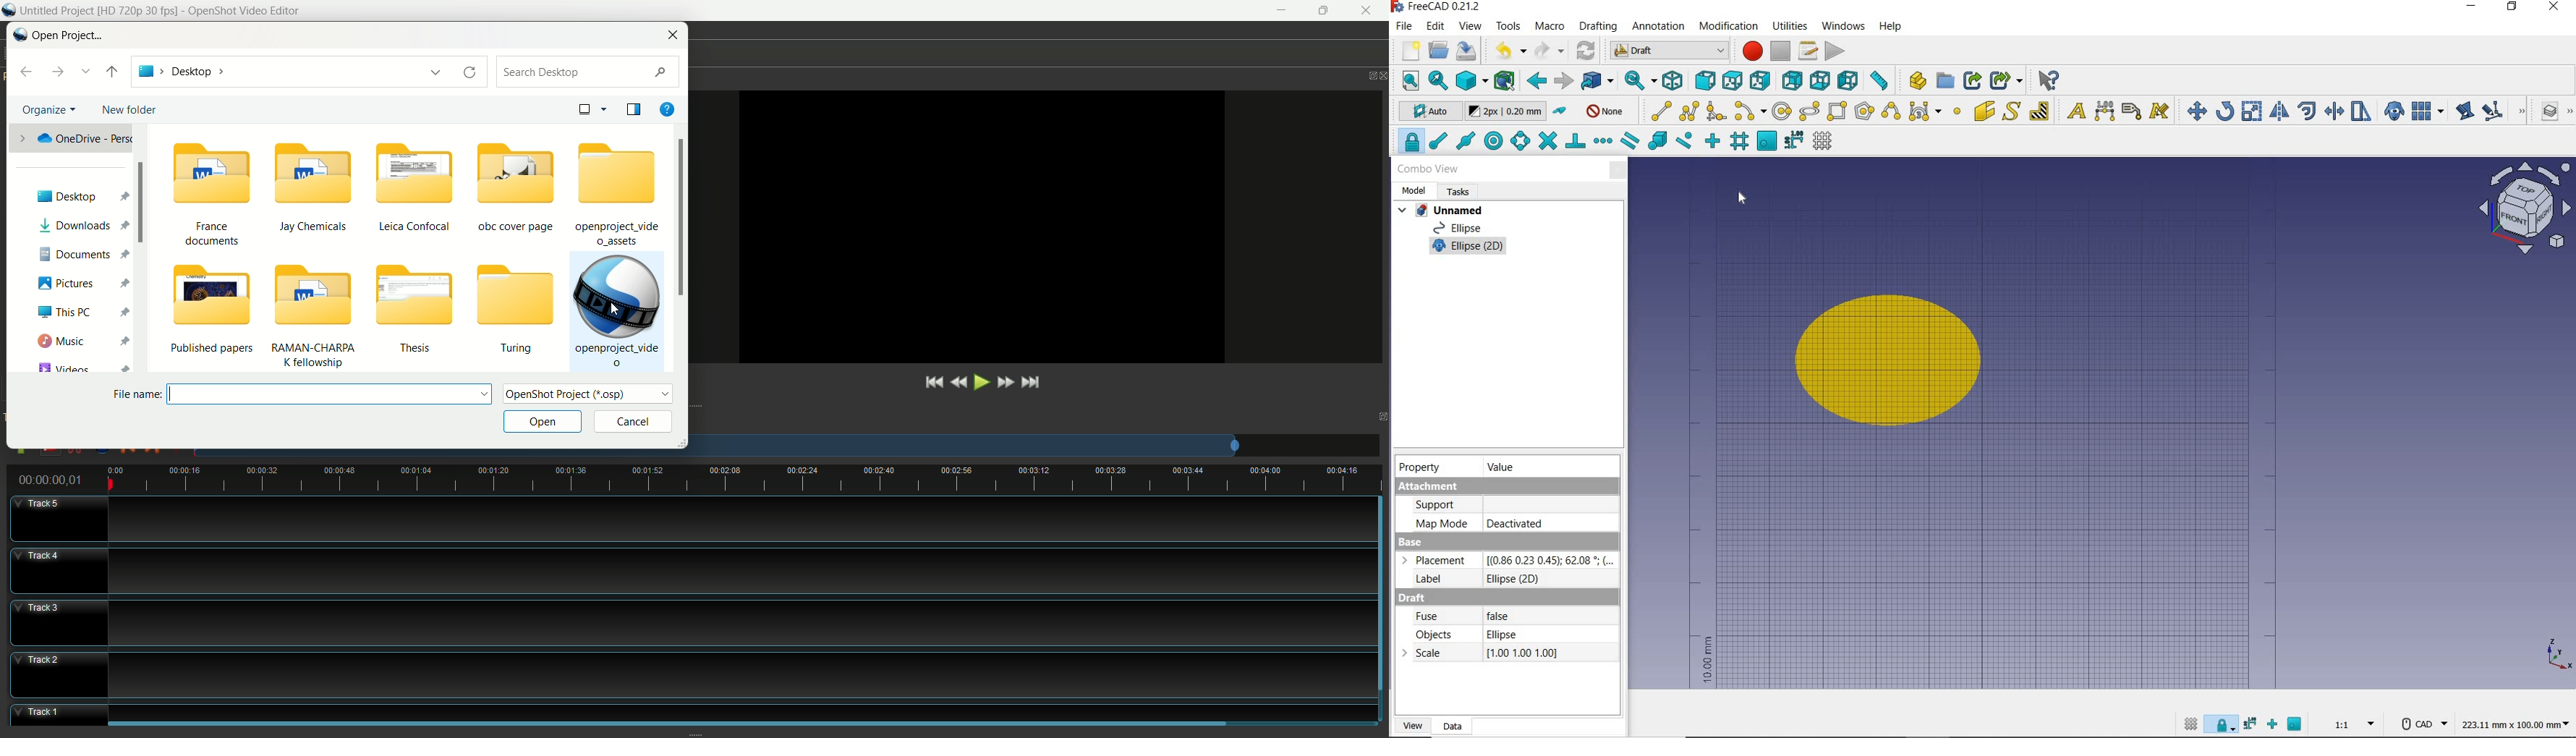 The height and width of the screenshot is (756, 2576). I want to click on utilities, so click(1791, 28).